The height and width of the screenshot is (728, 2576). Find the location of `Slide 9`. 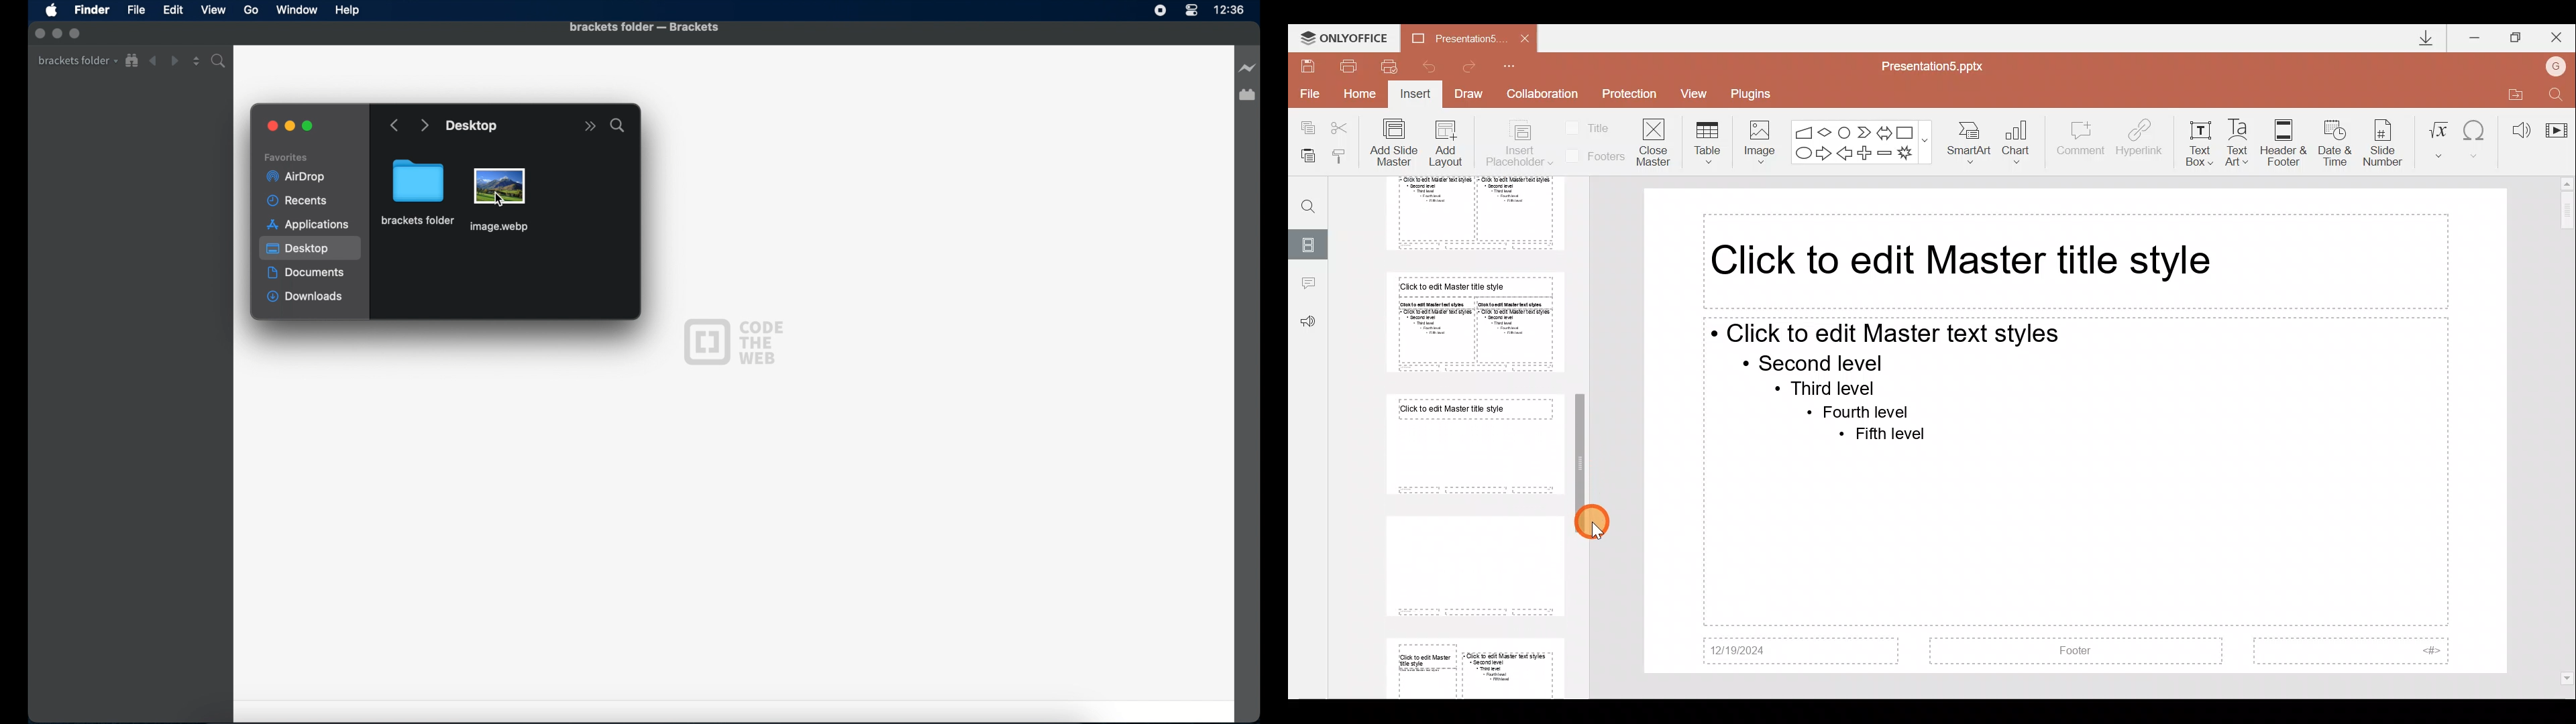

Slide 9 is located at coordinates (1478, 666).